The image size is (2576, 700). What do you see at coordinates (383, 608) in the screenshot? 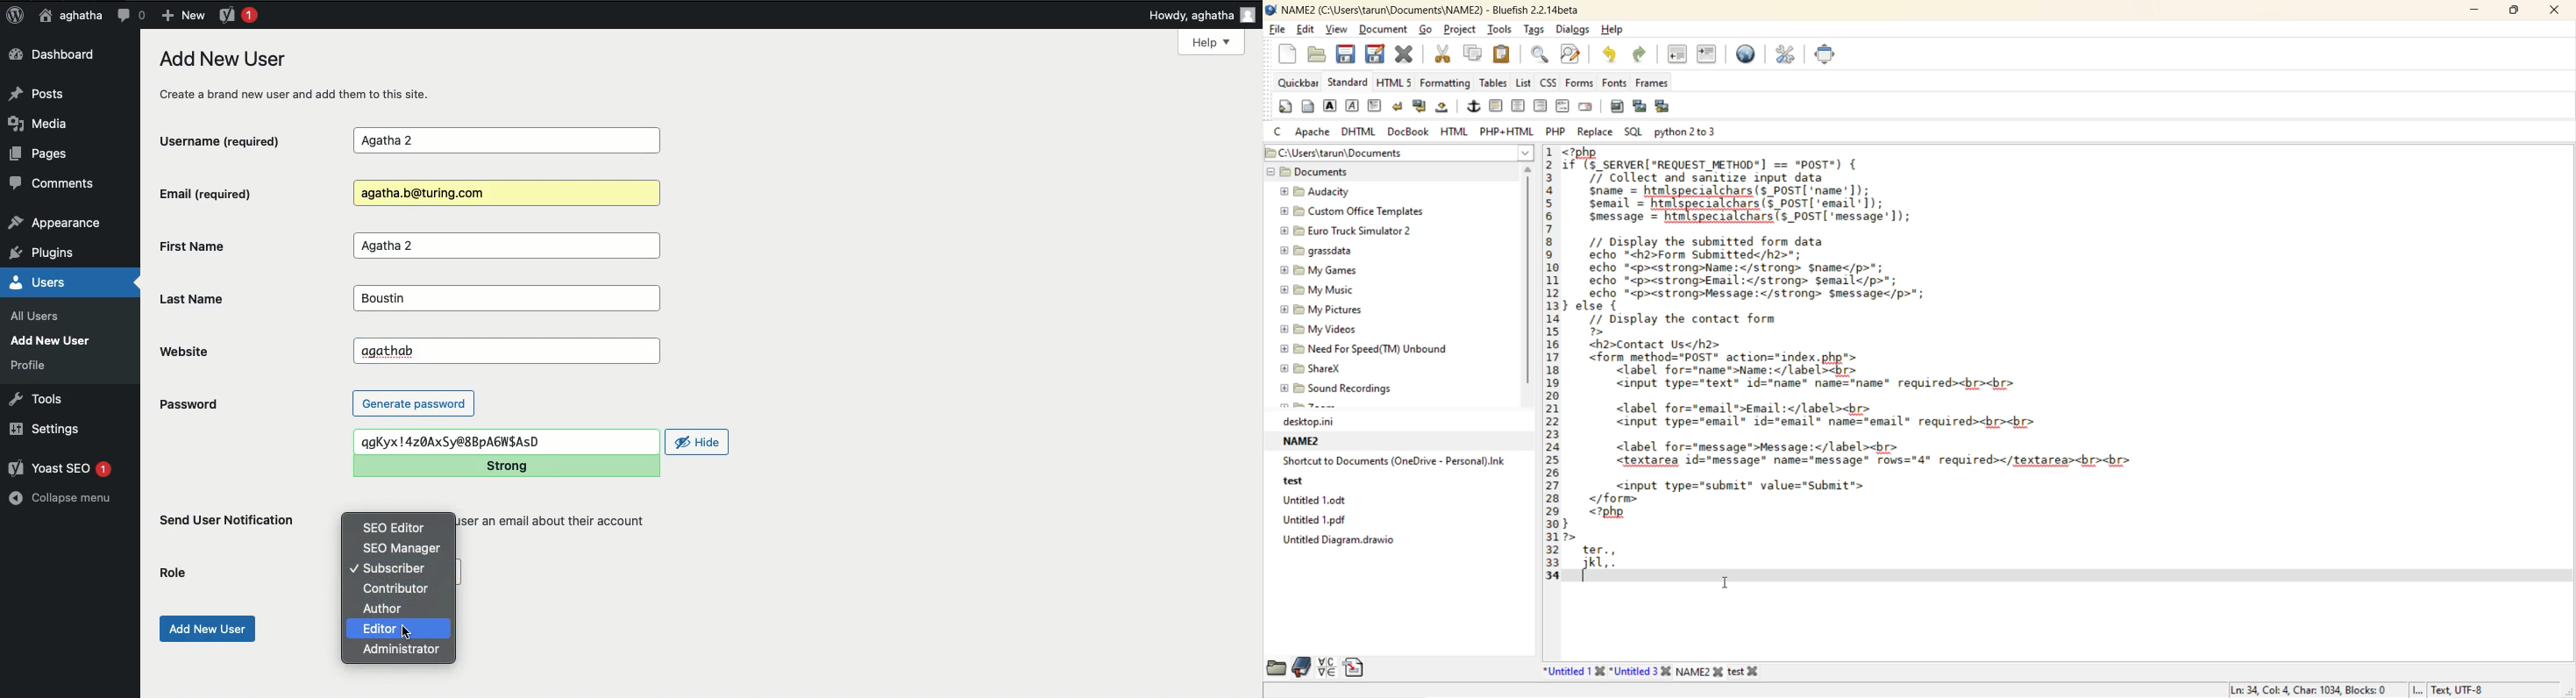
I see `Author` at bounding box center [383, 608].